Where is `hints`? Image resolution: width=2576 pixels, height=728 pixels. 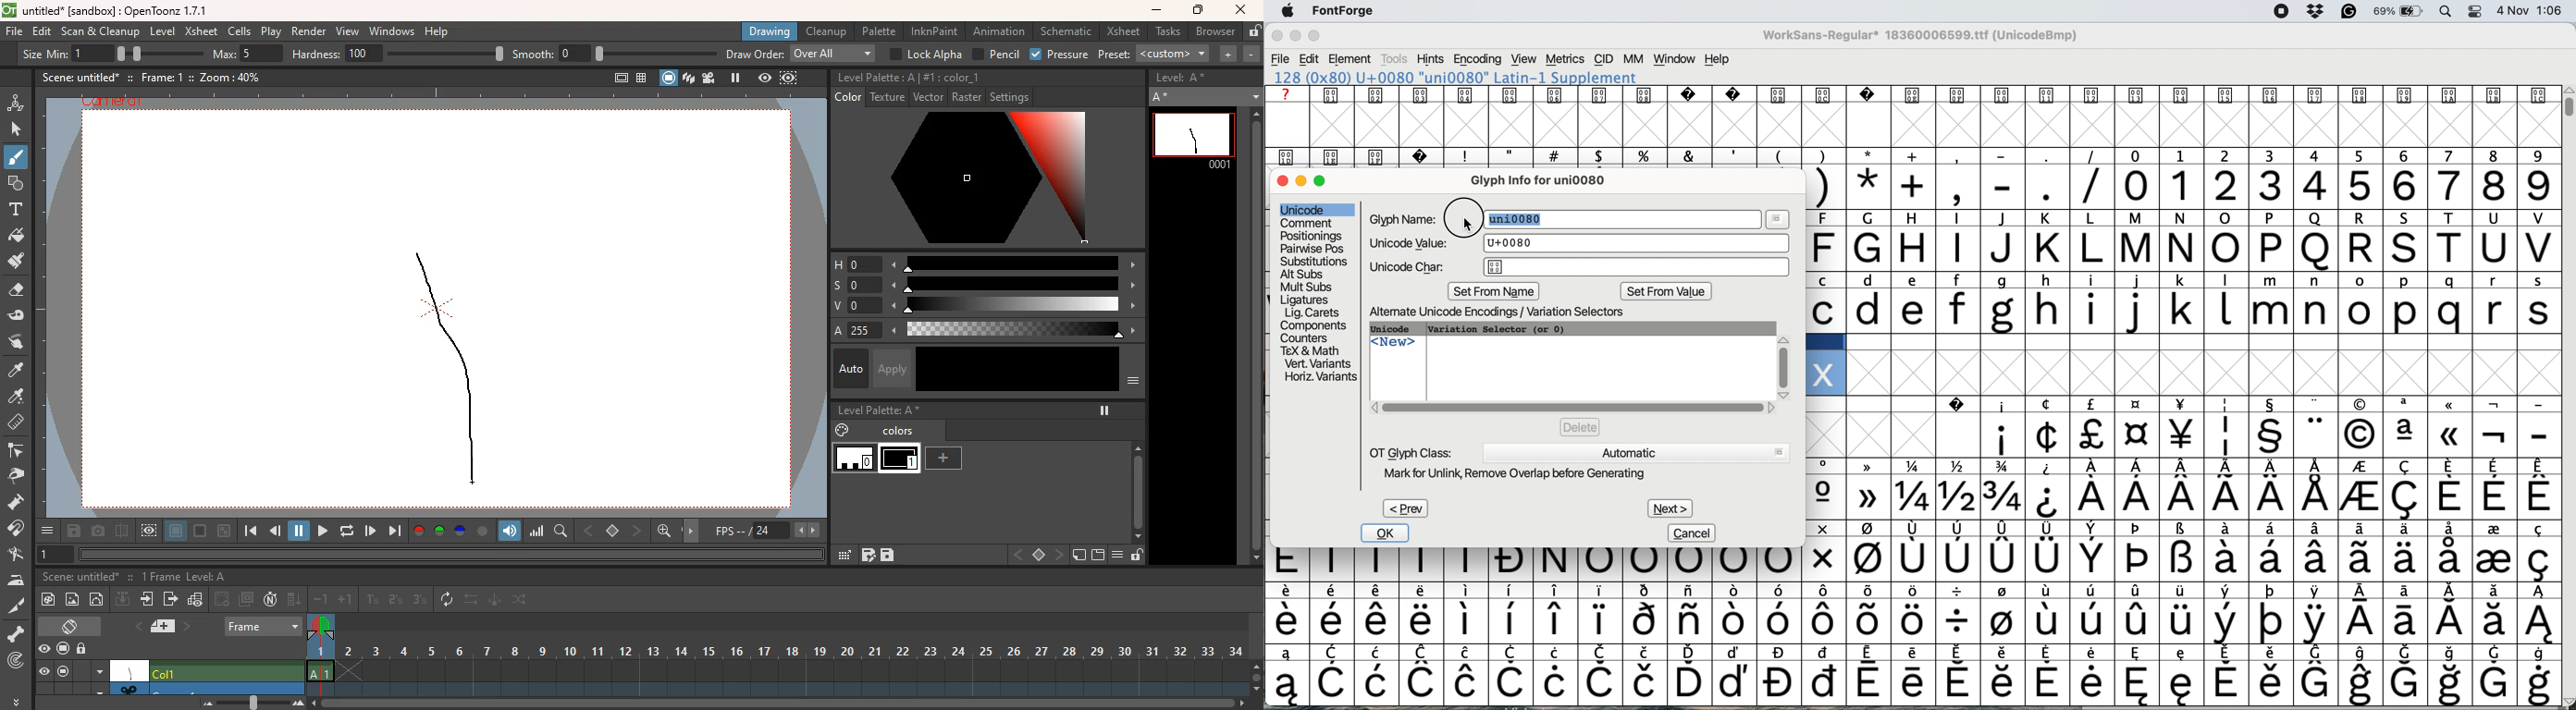 hints is located at coordinates (1431, 60).